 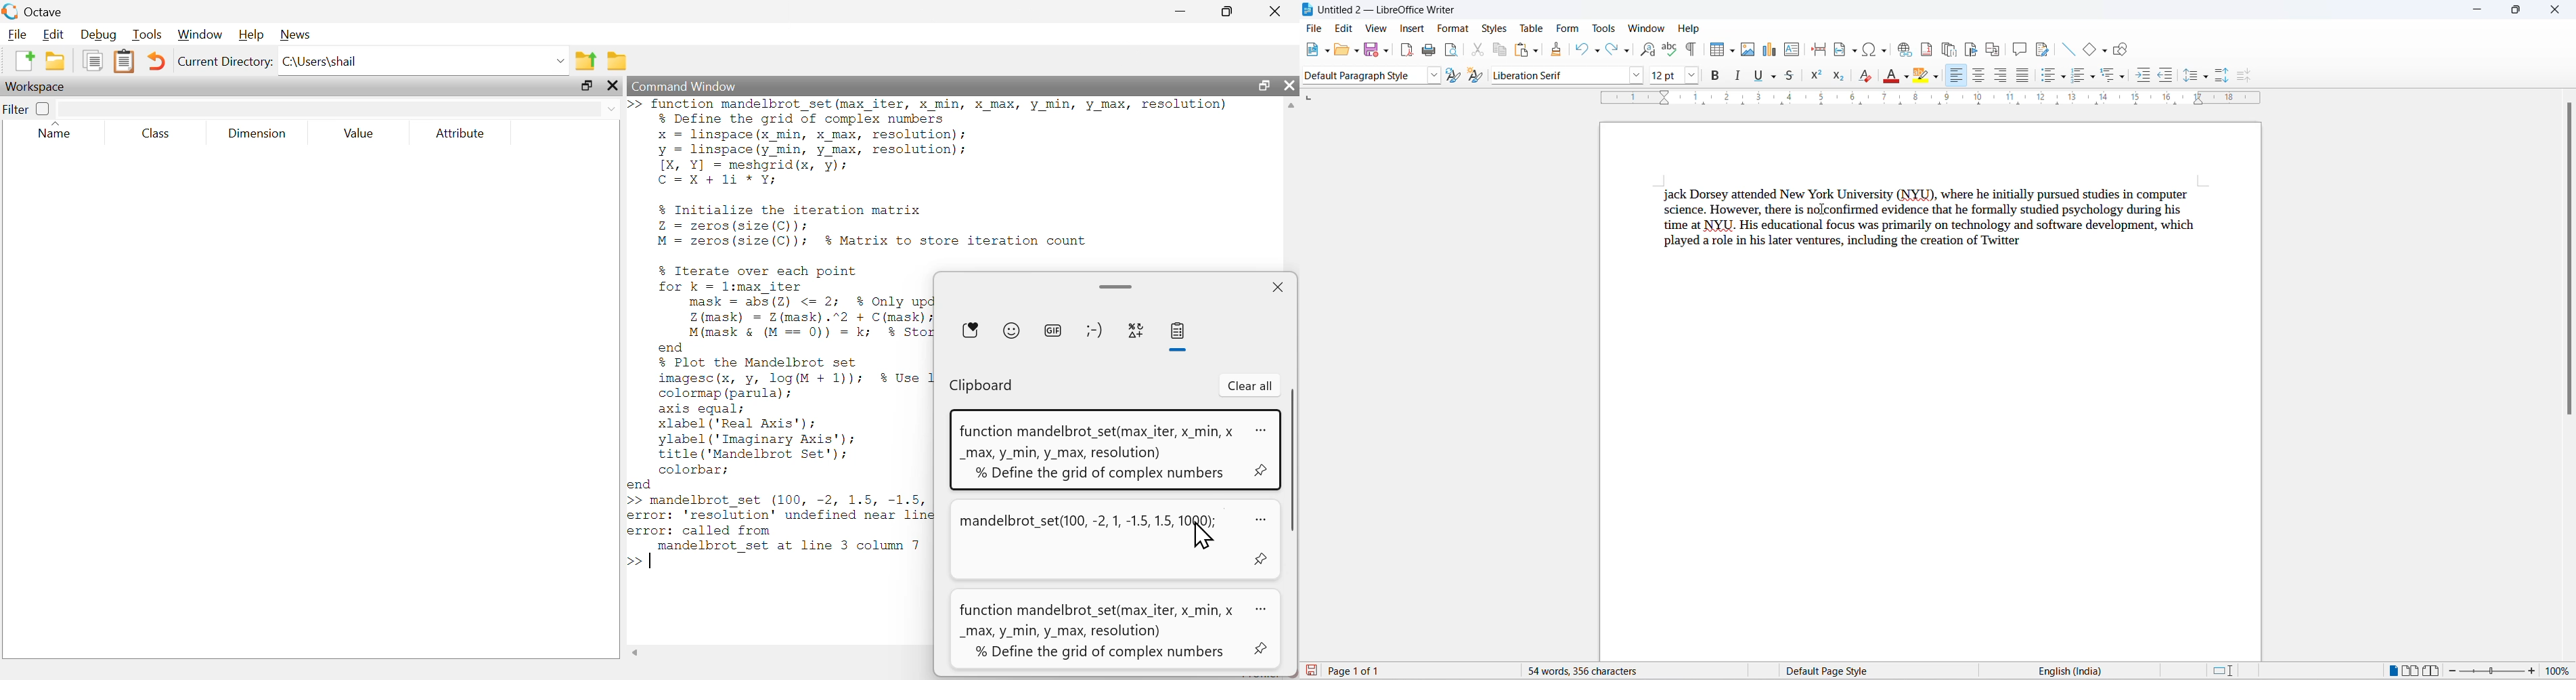 I want to click on paste, so click(x=1522, y=50).